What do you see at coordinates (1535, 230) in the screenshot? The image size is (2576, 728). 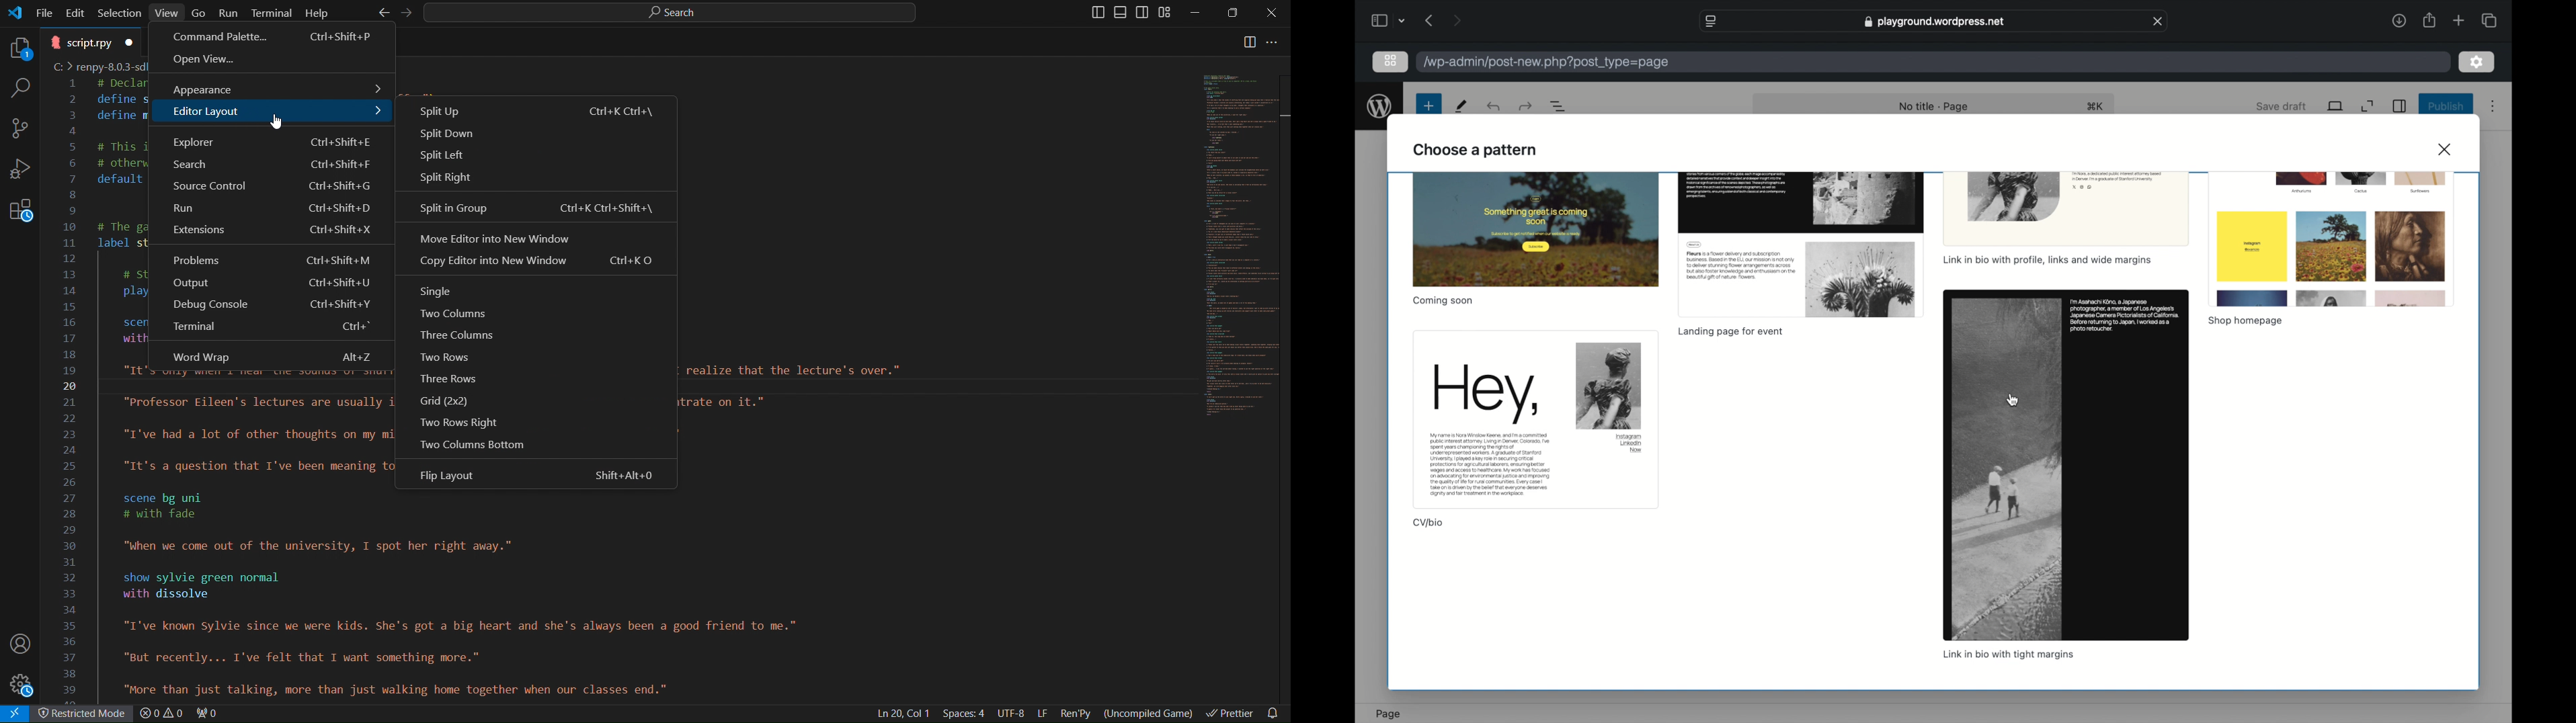 I see `preview` at bounding box center [1535, 230].